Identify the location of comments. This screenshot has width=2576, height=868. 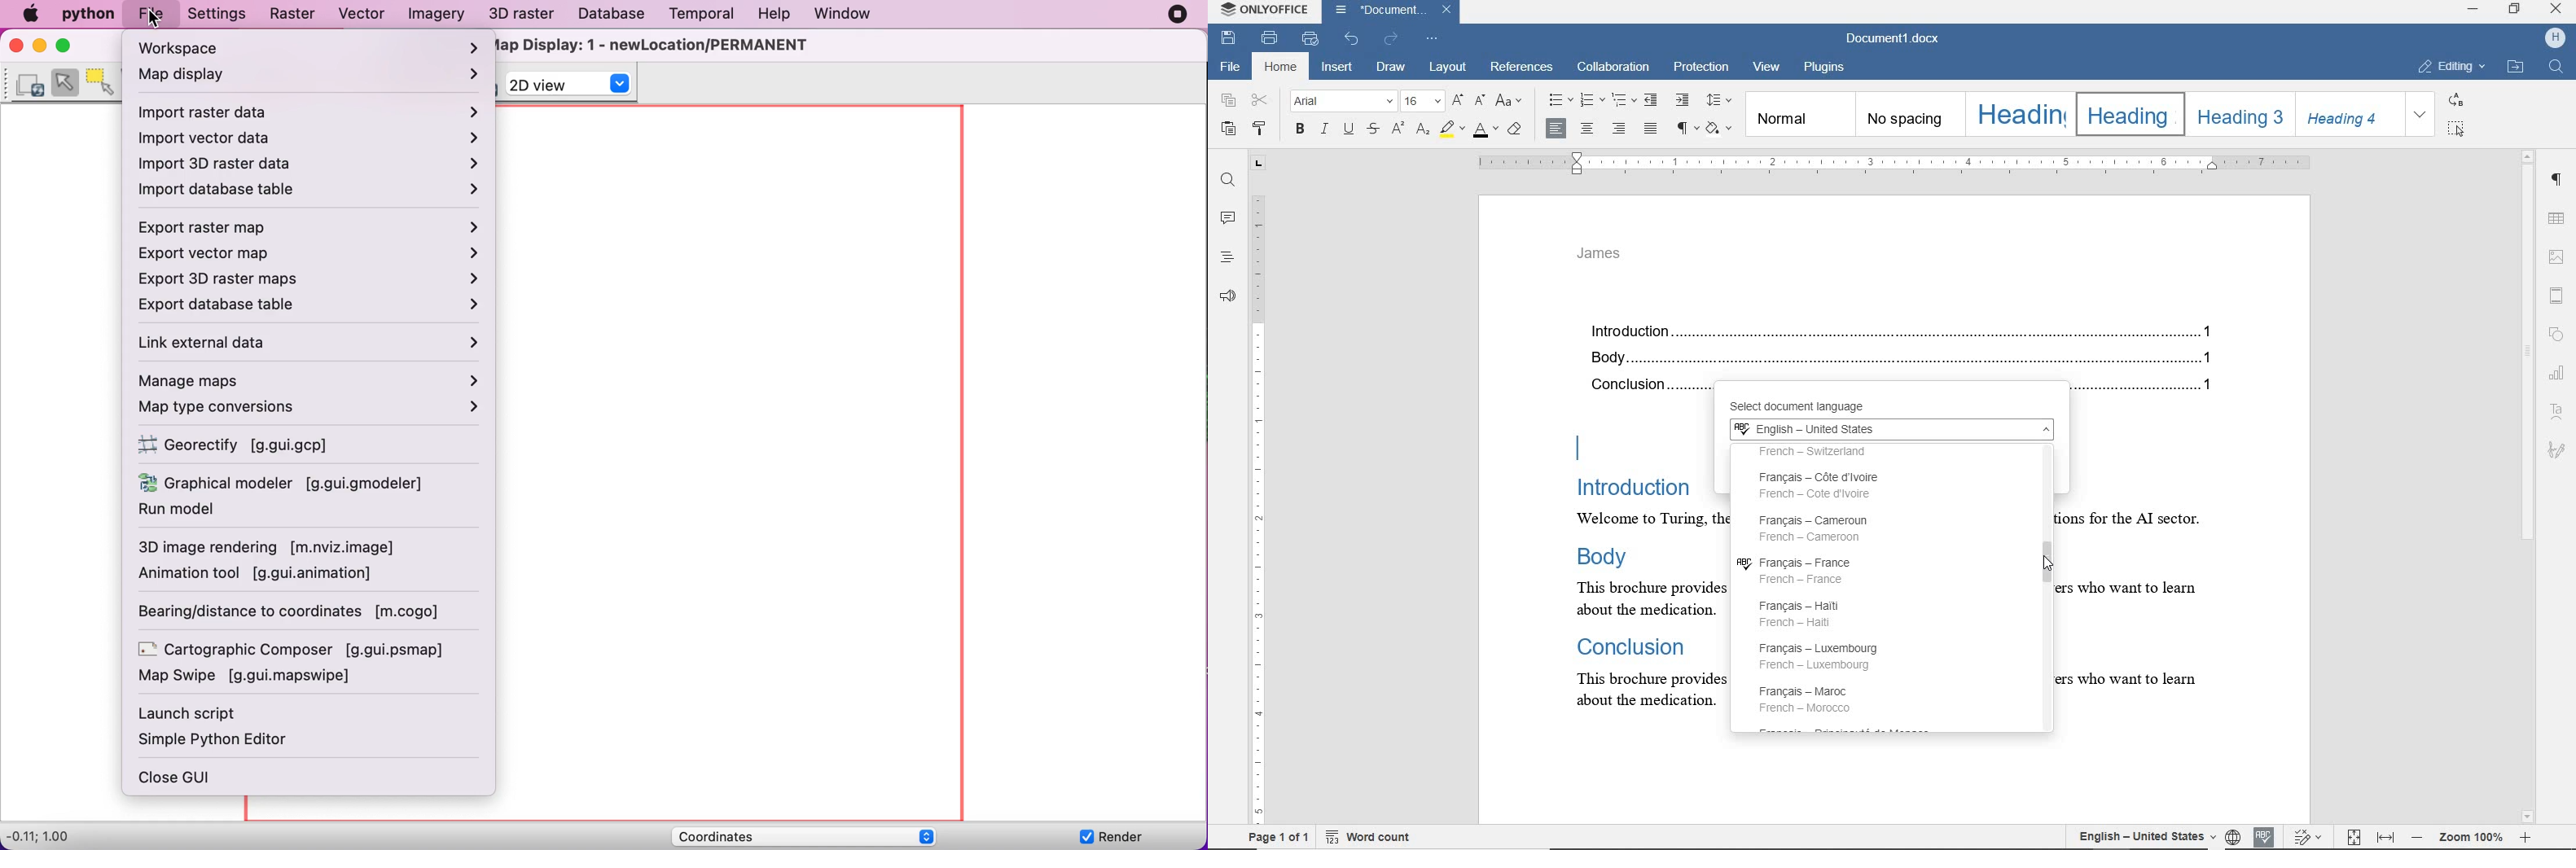
(1227, 218).